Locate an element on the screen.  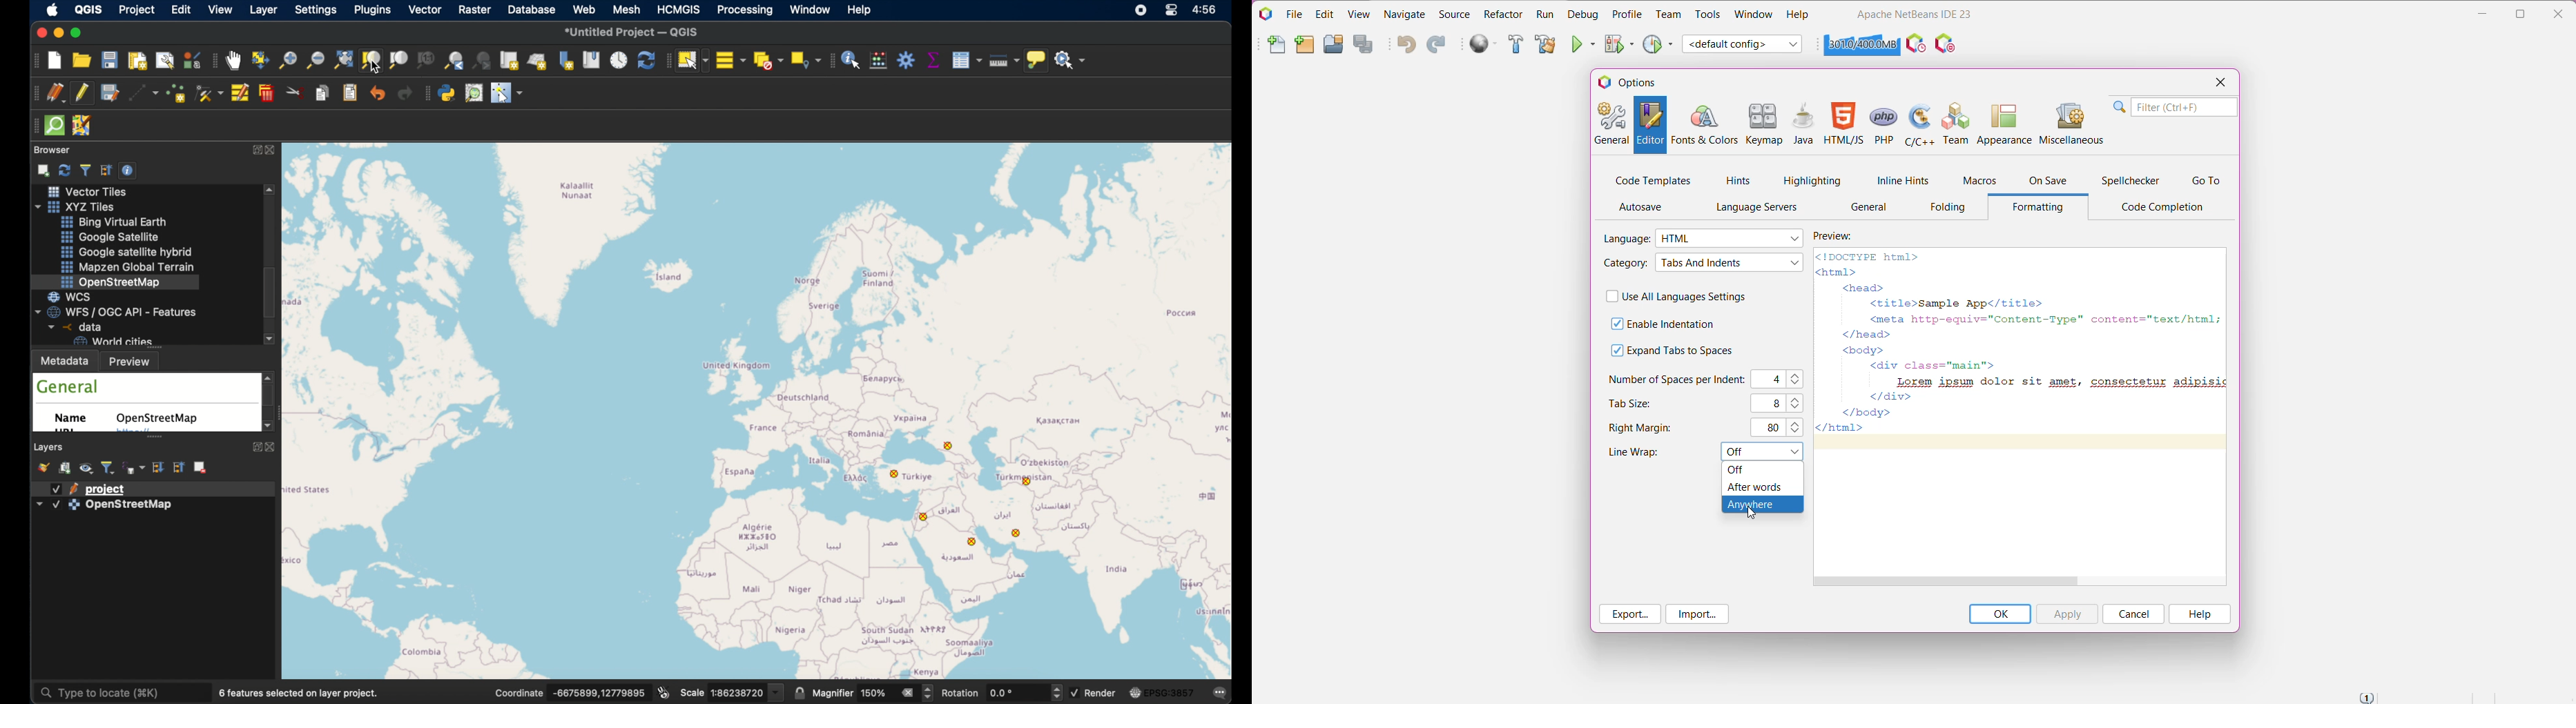
cursor is located at coordinates (376, 68).